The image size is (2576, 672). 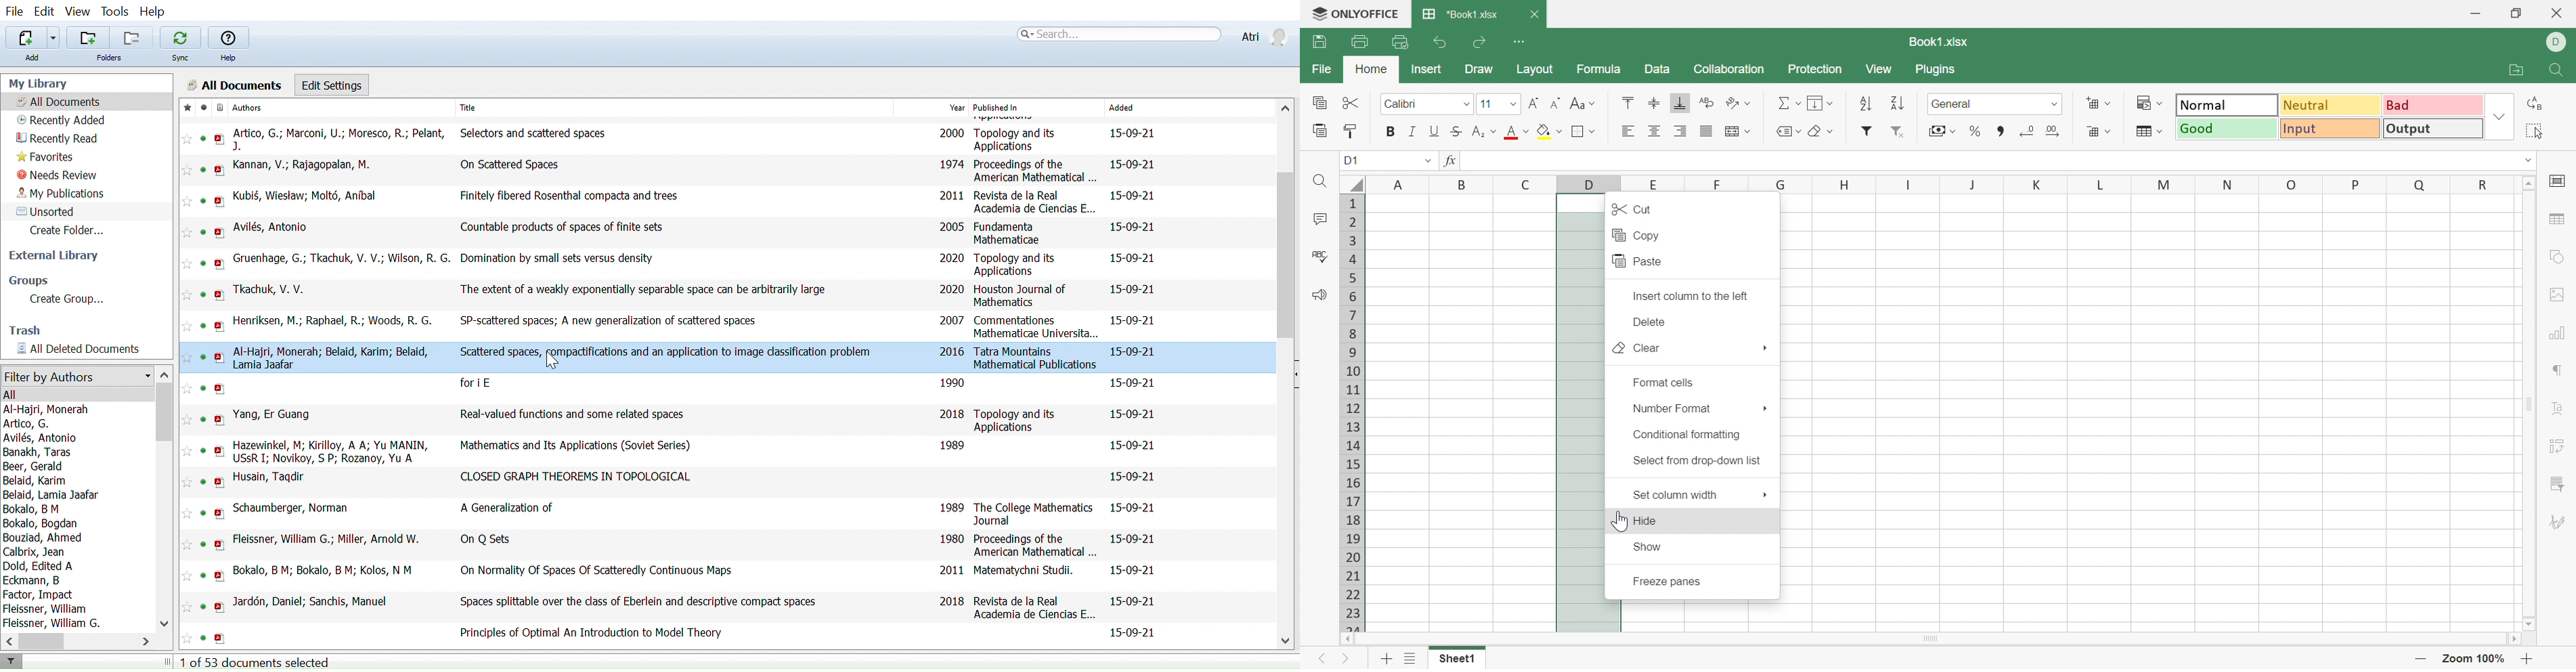 I want to click on Clear, so click(x=1638, y=347).